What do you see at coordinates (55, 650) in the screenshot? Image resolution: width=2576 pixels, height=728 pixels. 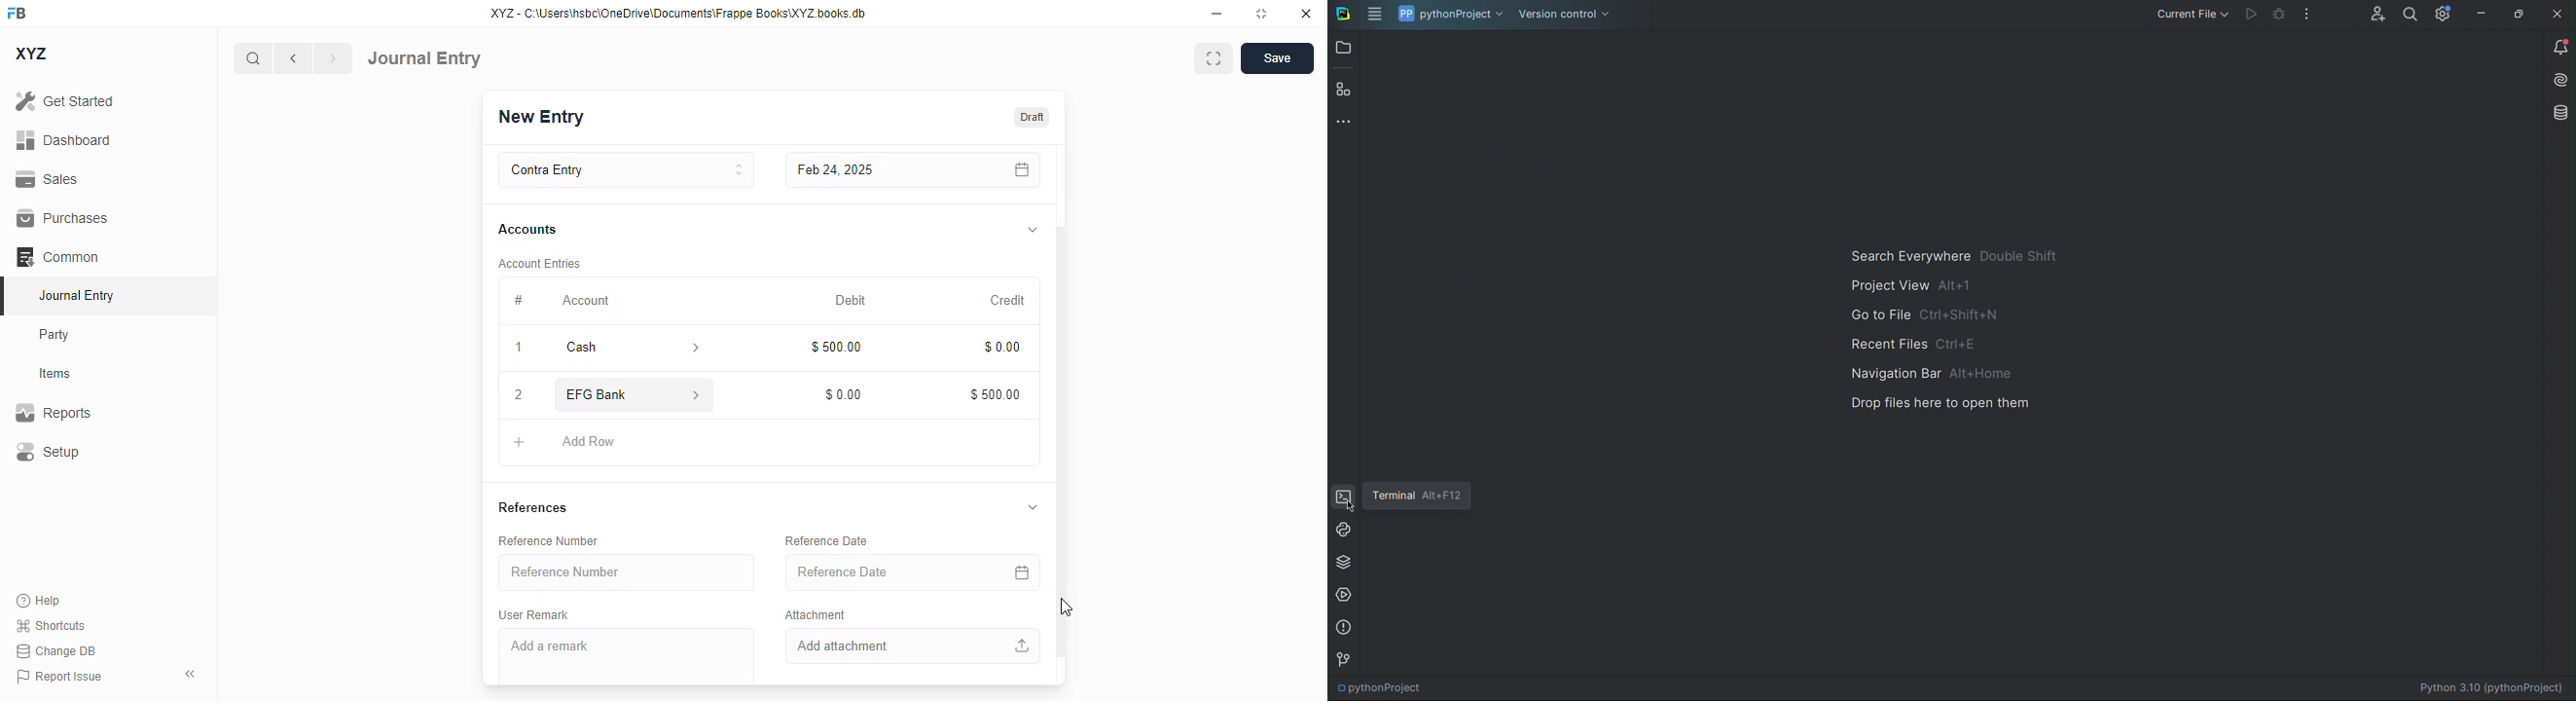 I see `change DB` at bounding box center [55, 650].